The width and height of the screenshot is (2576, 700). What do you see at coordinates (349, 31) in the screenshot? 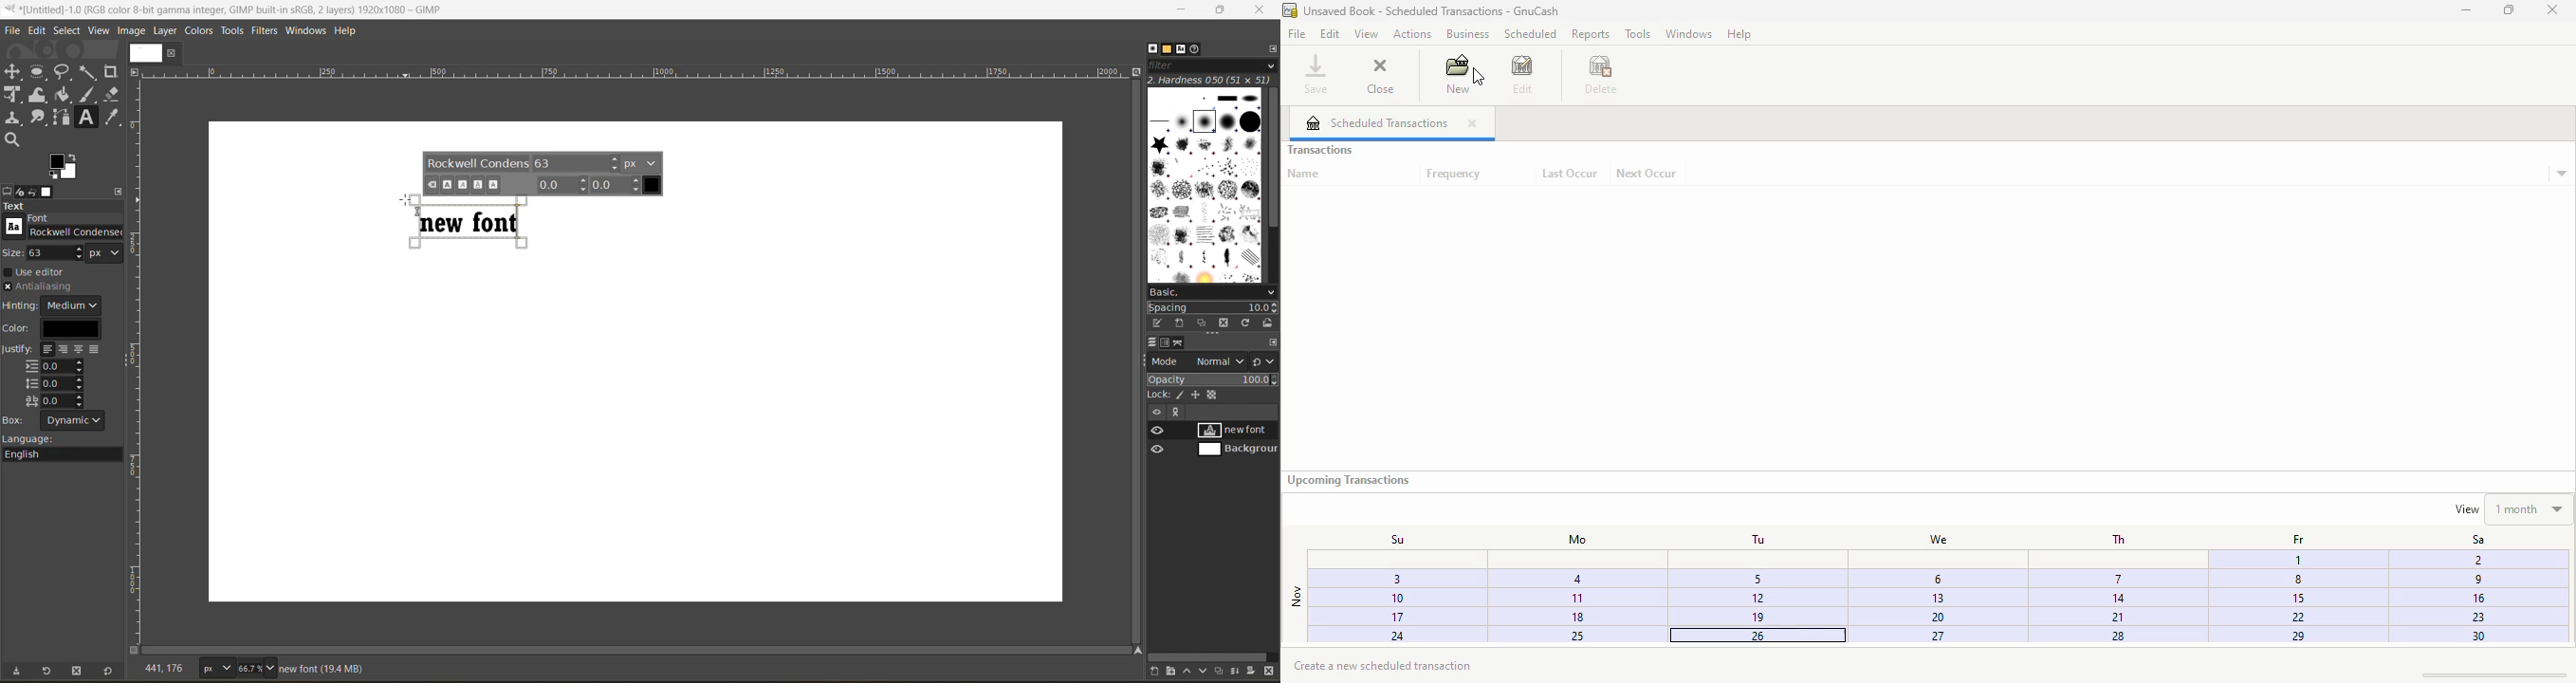
I see `help` at bounding box center [349, 31].